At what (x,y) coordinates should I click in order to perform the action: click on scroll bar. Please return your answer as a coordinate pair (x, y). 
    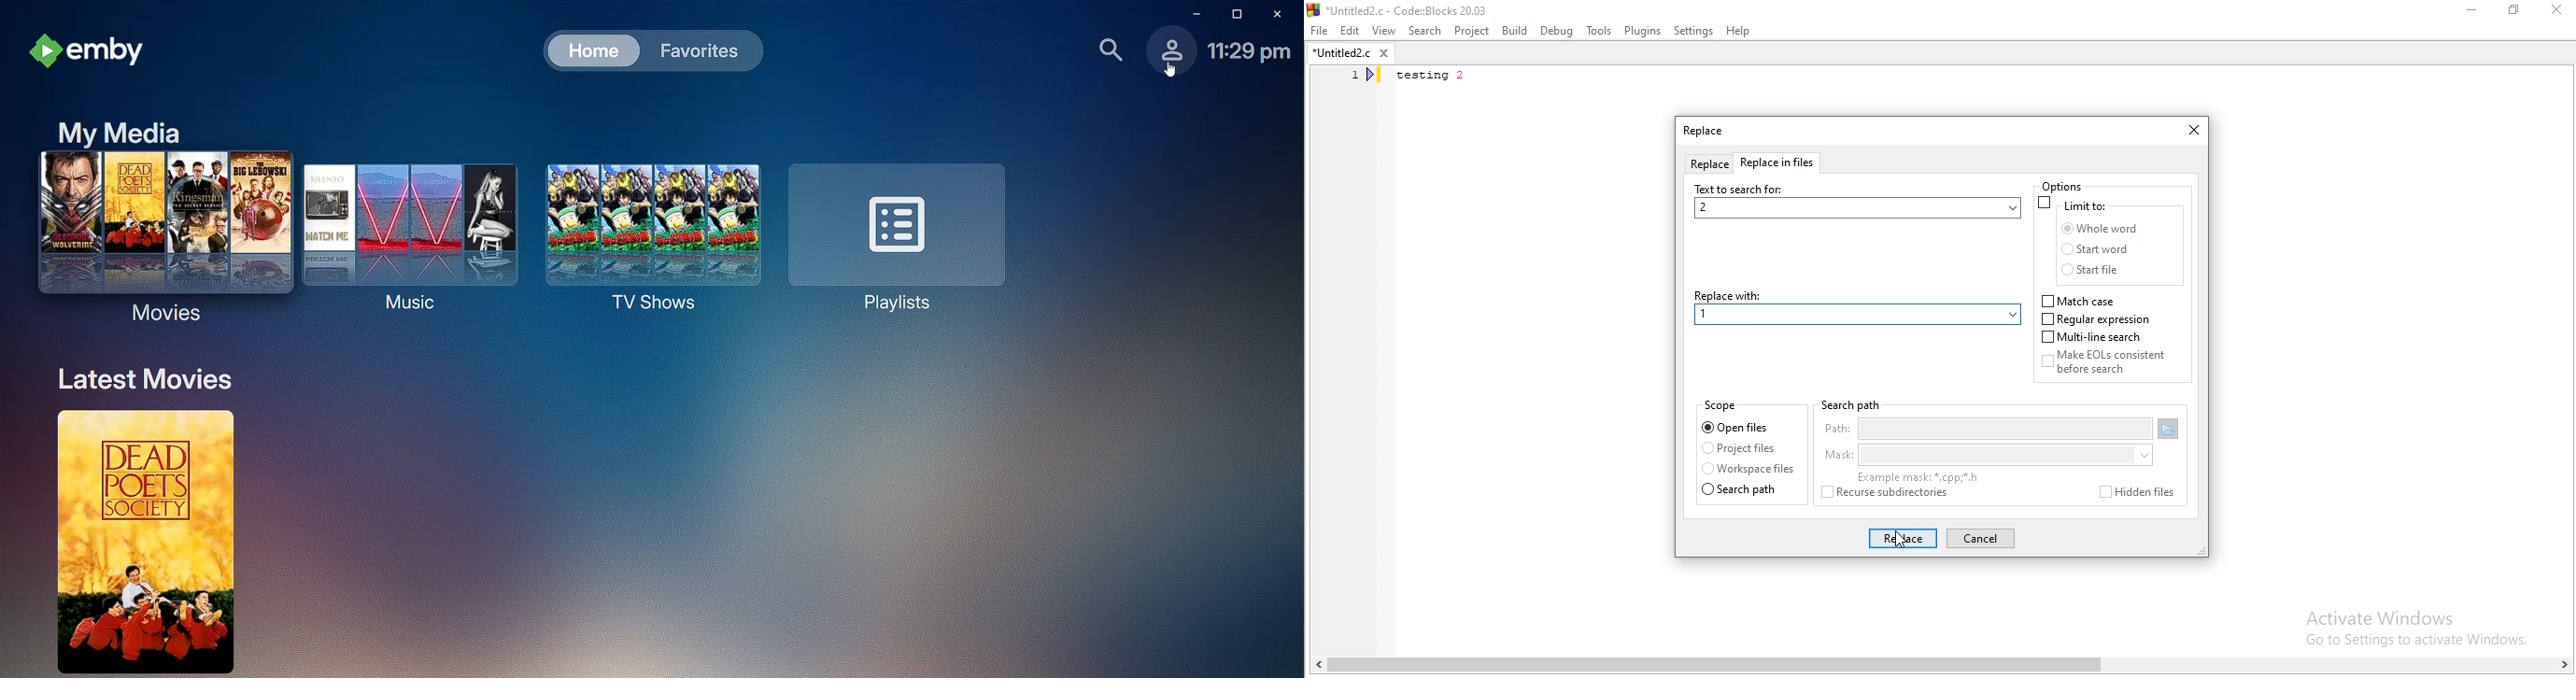
    Looking at the image, I should click on (1940, 667).